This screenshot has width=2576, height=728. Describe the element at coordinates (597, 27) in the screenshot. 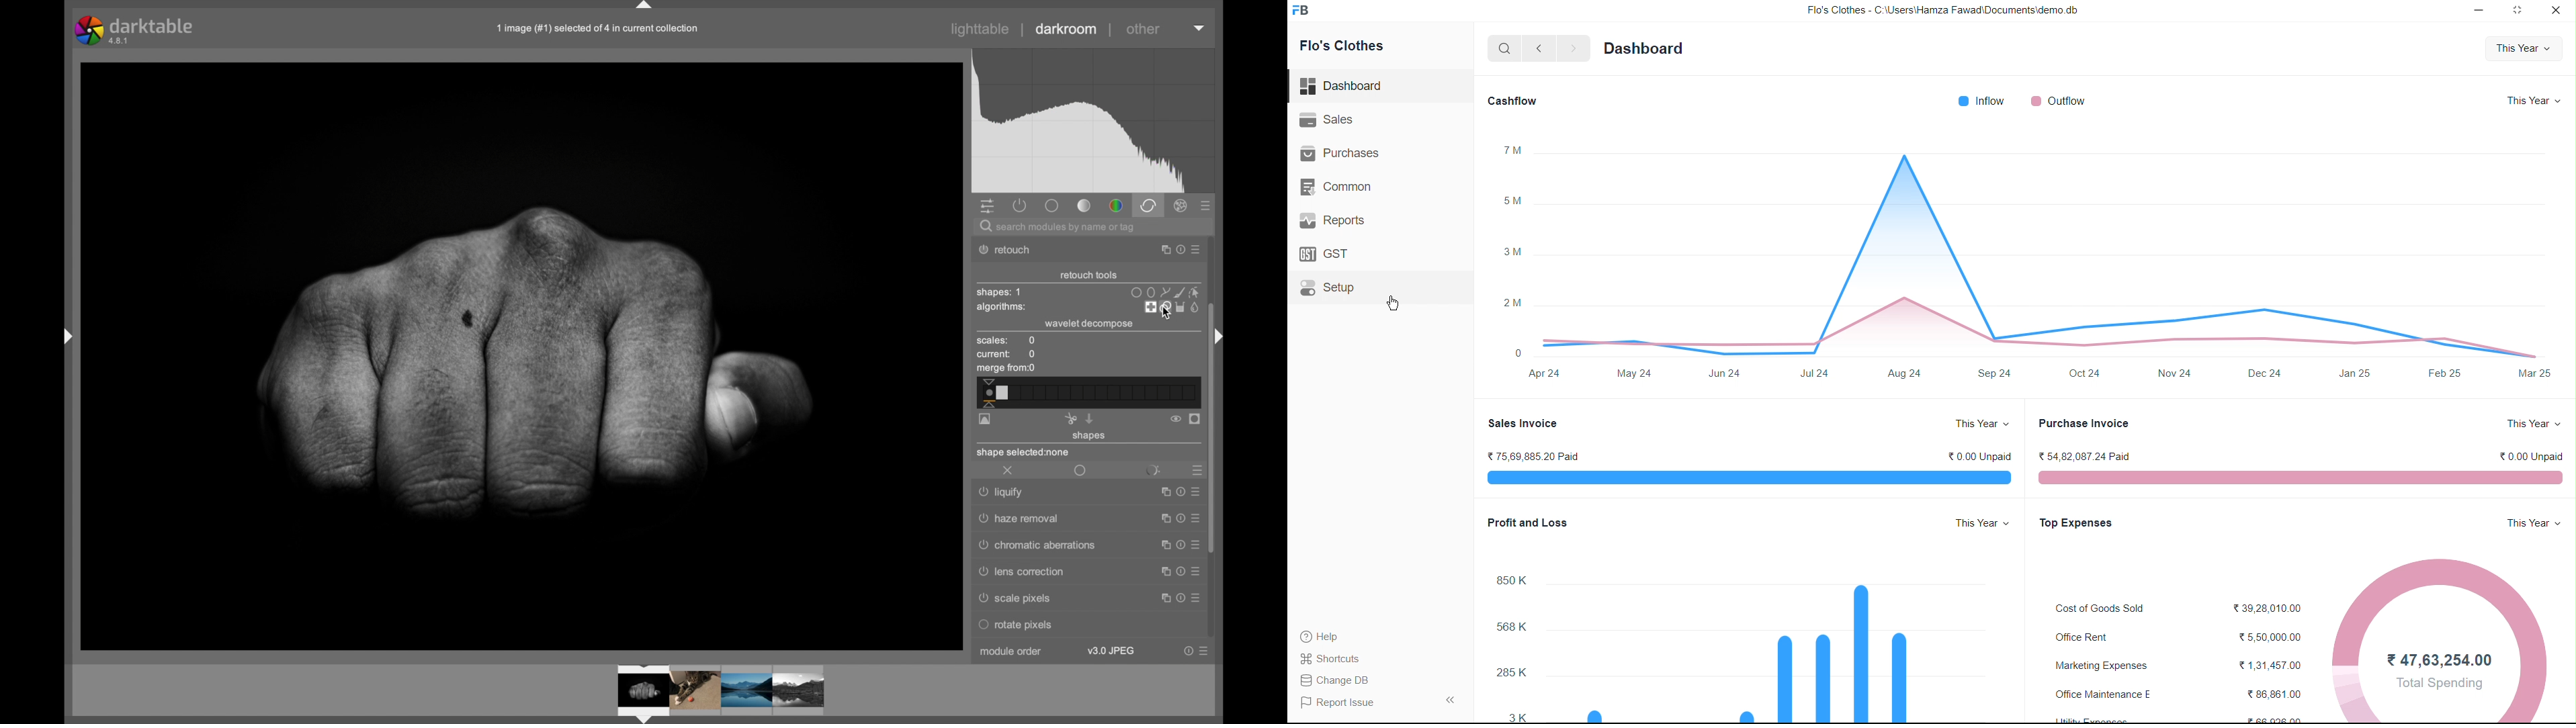

I see `1 image (#1) selected of 4 in current collection` at that location.